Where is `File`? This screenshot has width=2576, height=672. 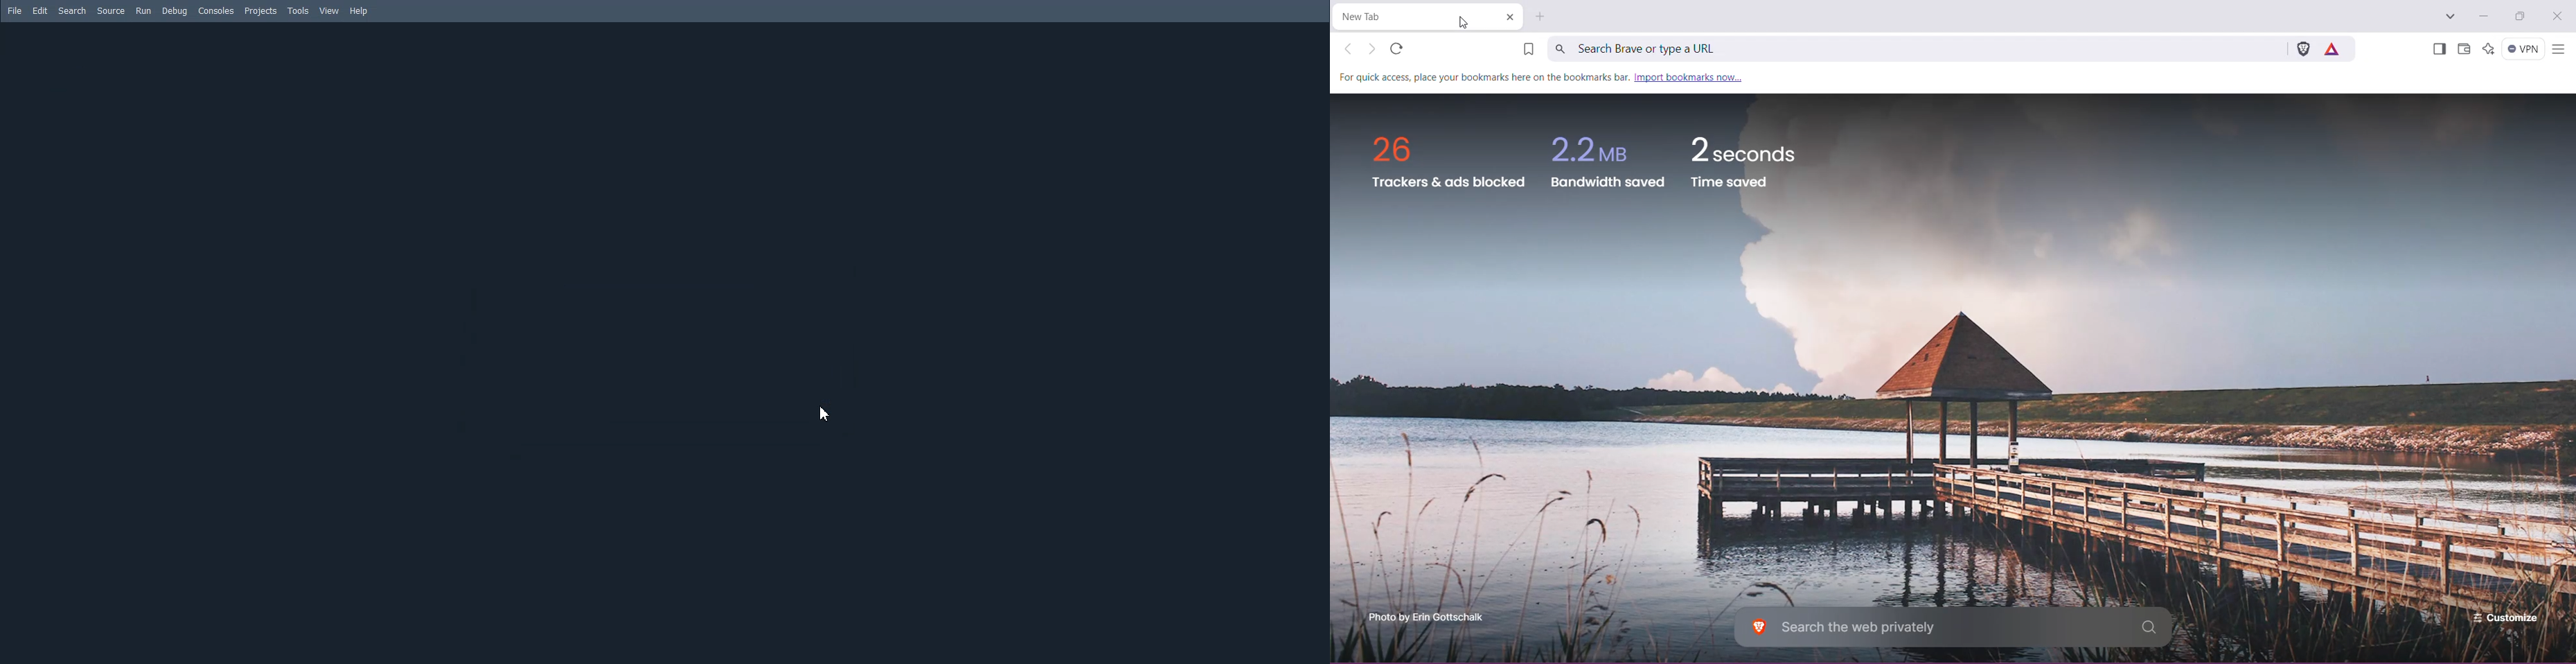
File is located at coordinates (15, 10).